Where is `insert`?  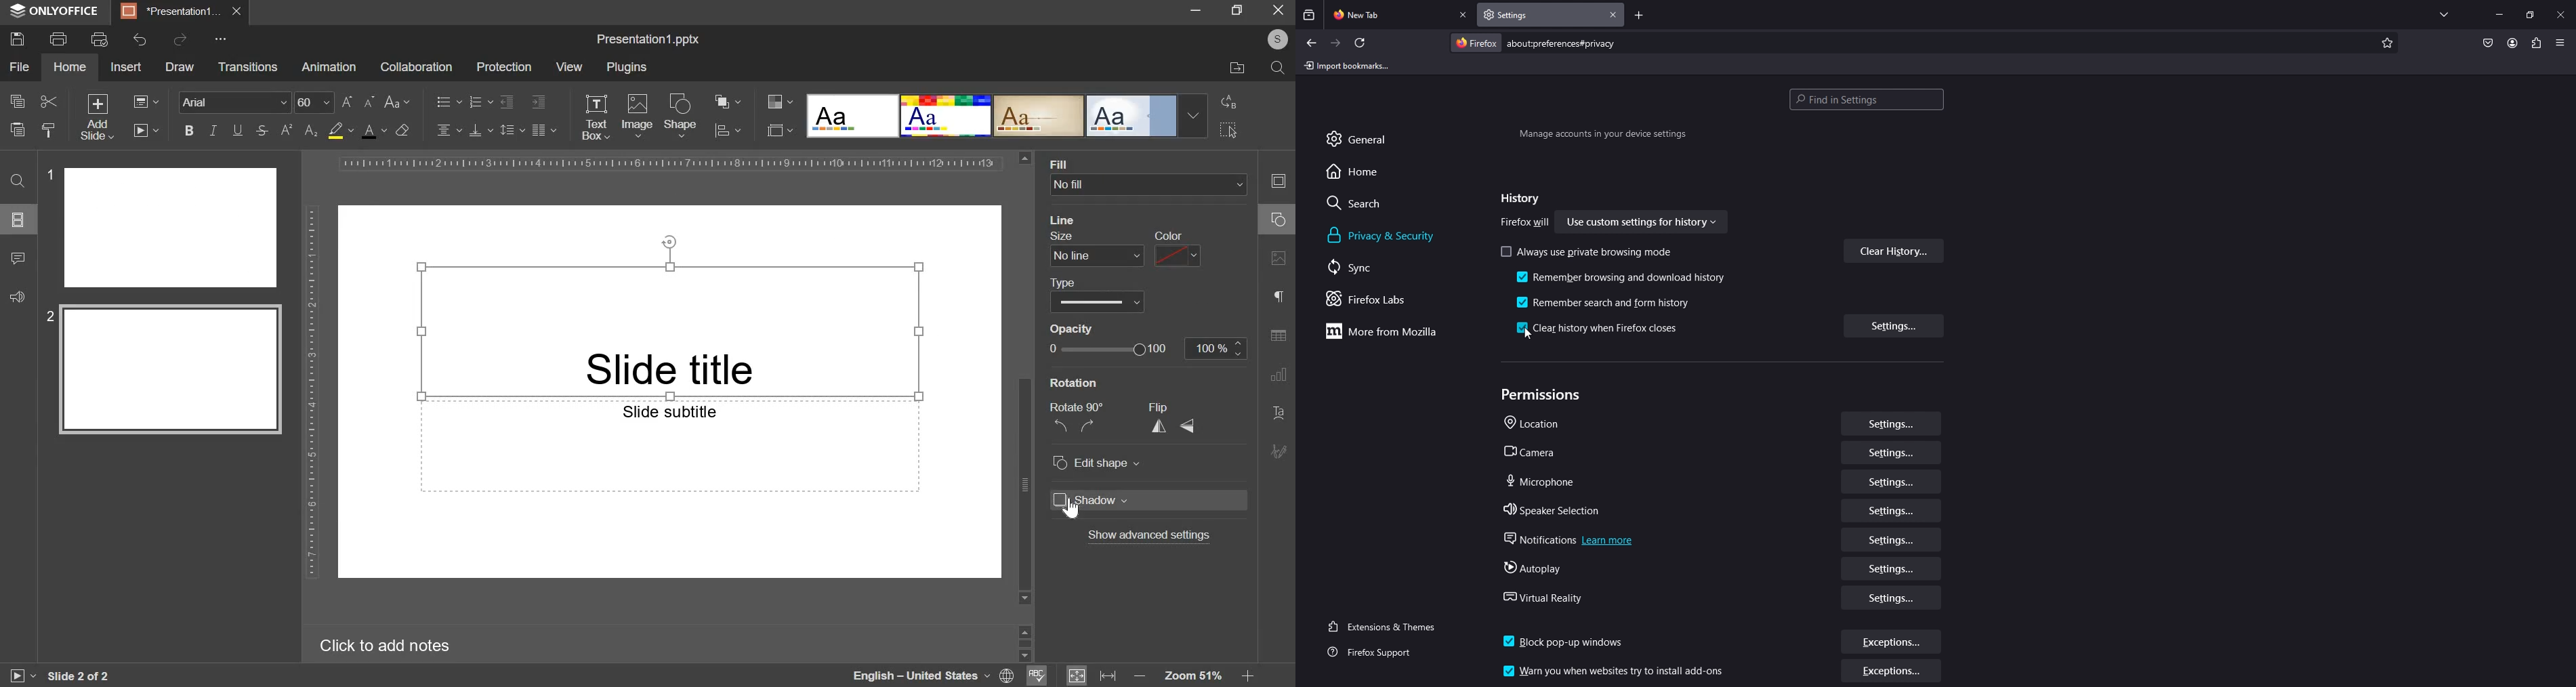
insert is located at coordinates (125, 66).